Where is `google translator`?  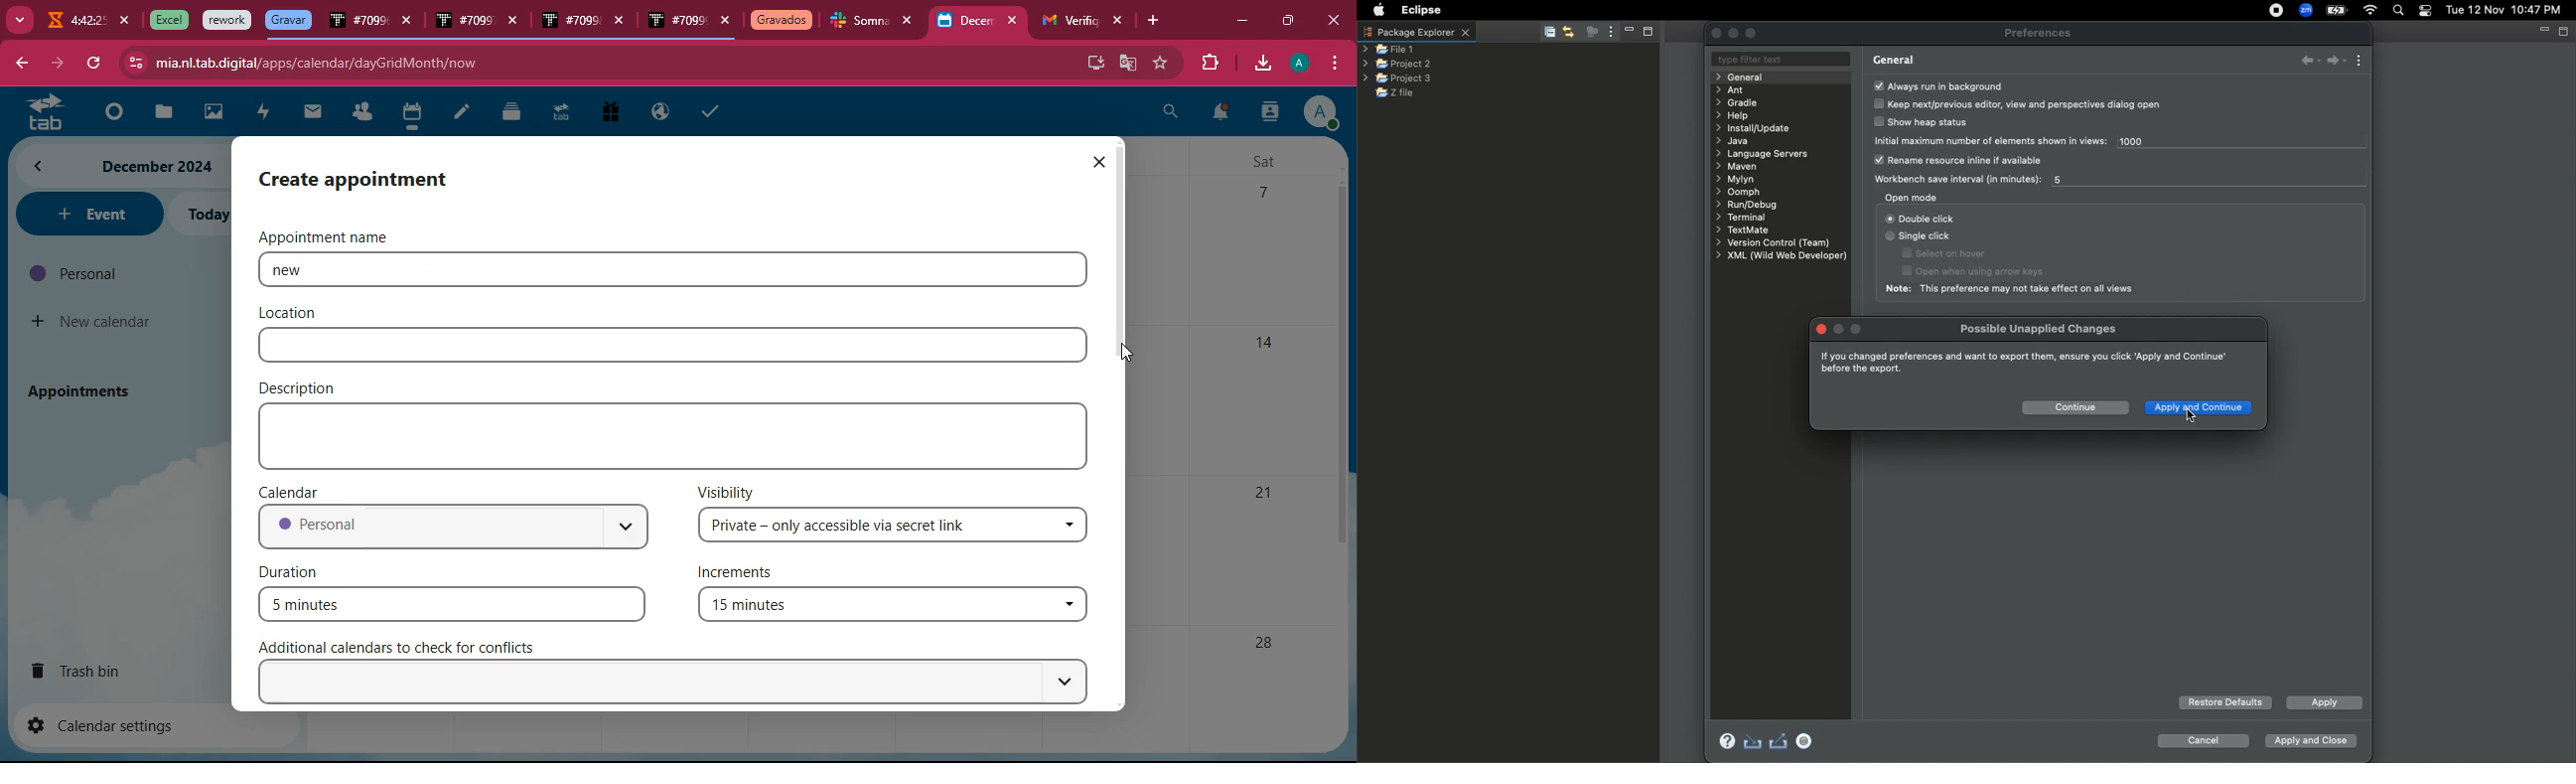
google translator is located at coordinates (1128, 63).